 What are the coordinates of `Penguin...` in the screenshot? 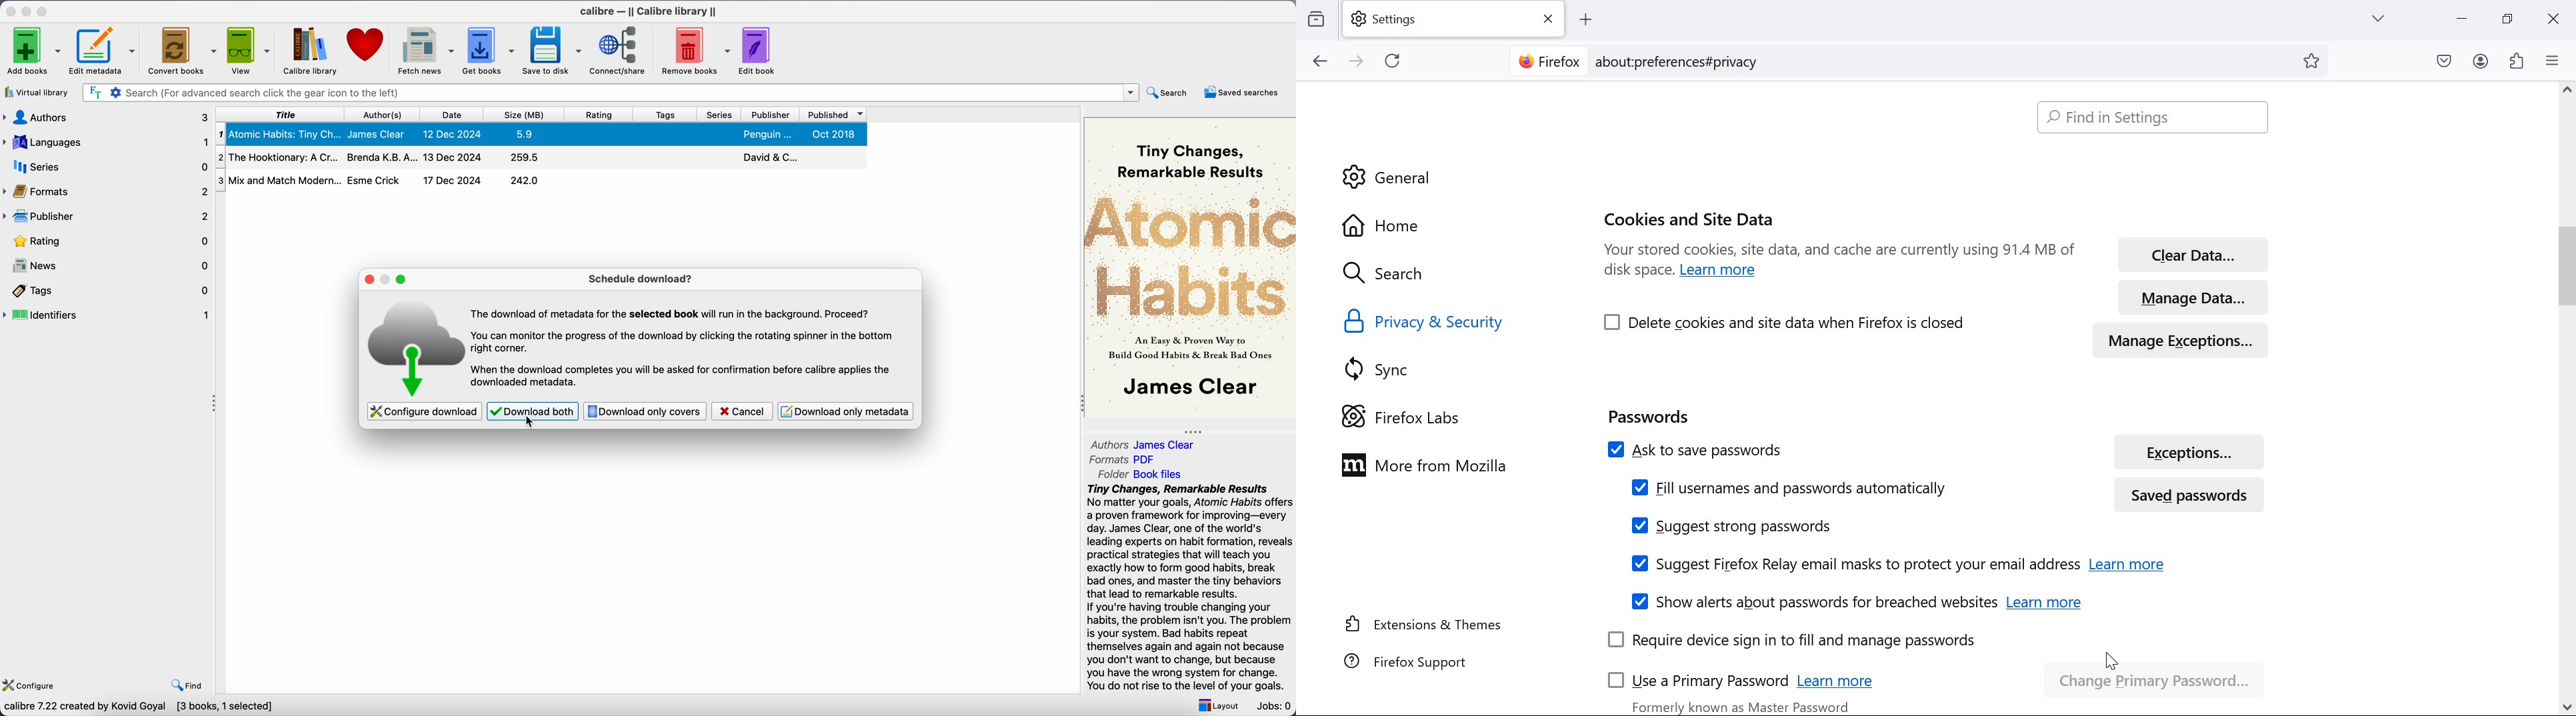 It's located at (767, 135).